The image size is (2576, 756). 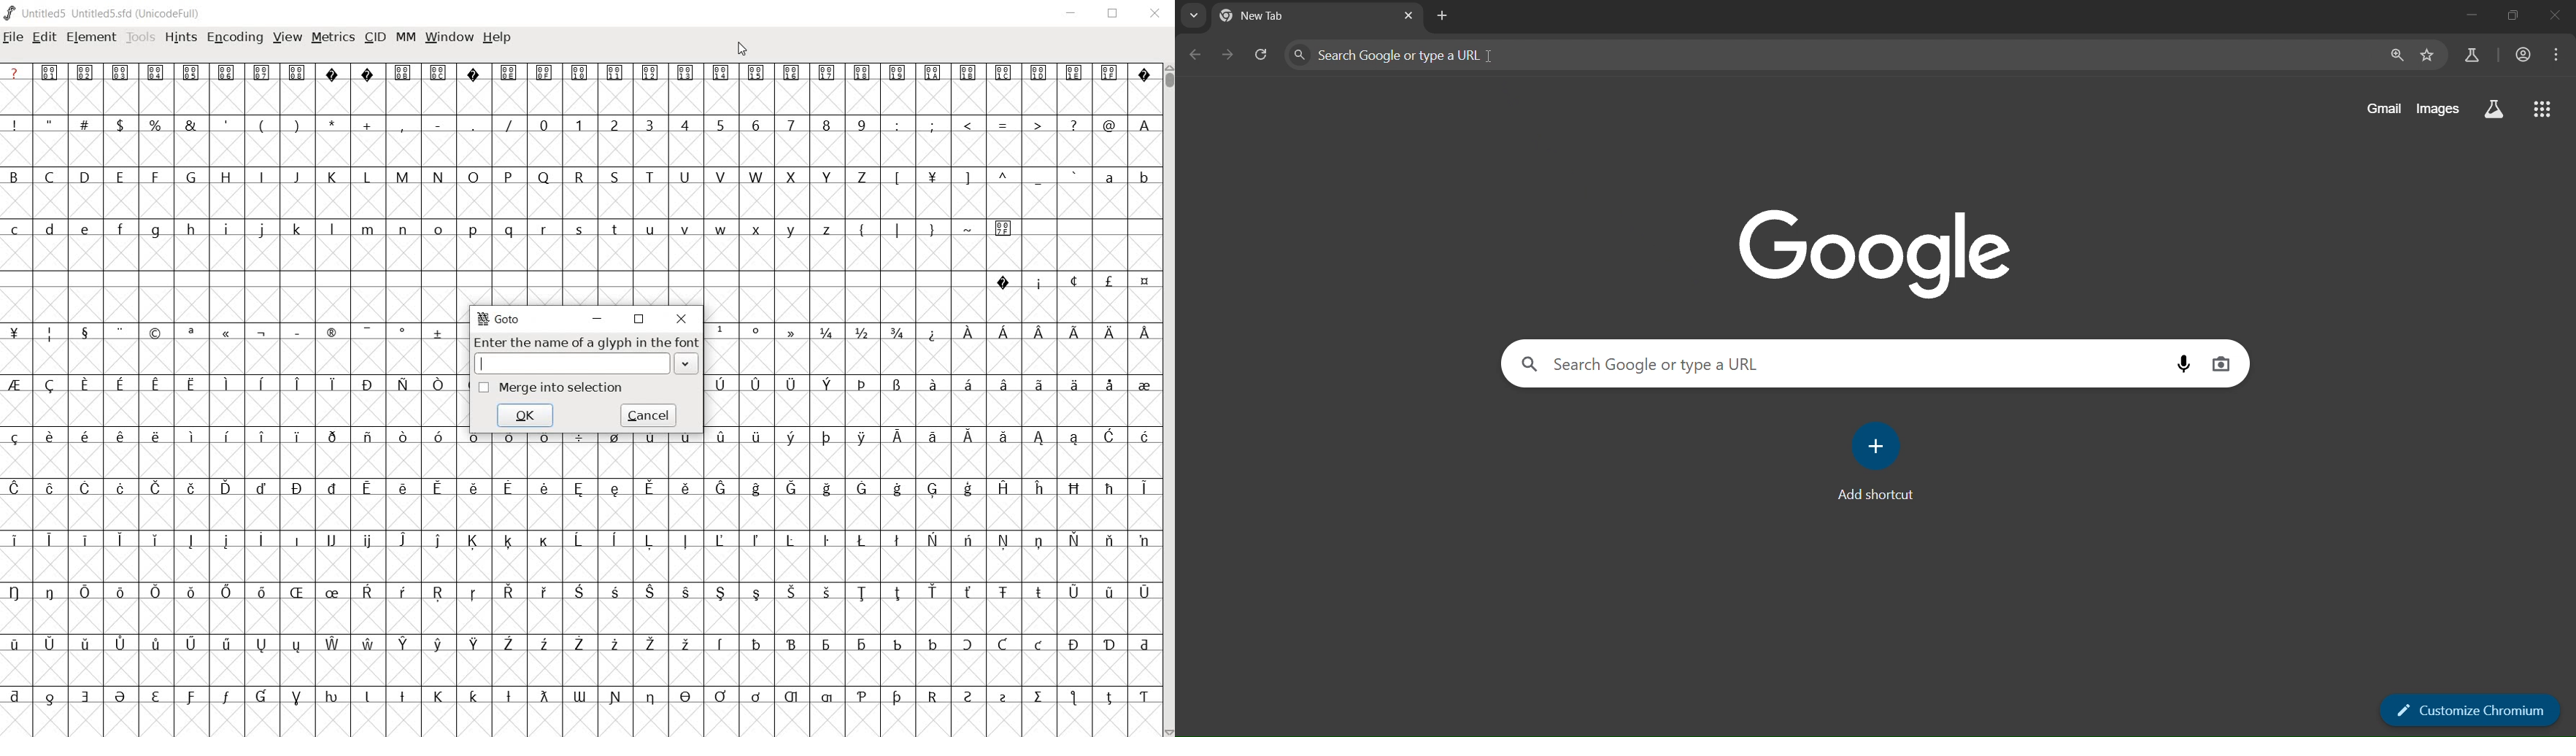 I want to click on Symbol, so click(x=50, y=333).